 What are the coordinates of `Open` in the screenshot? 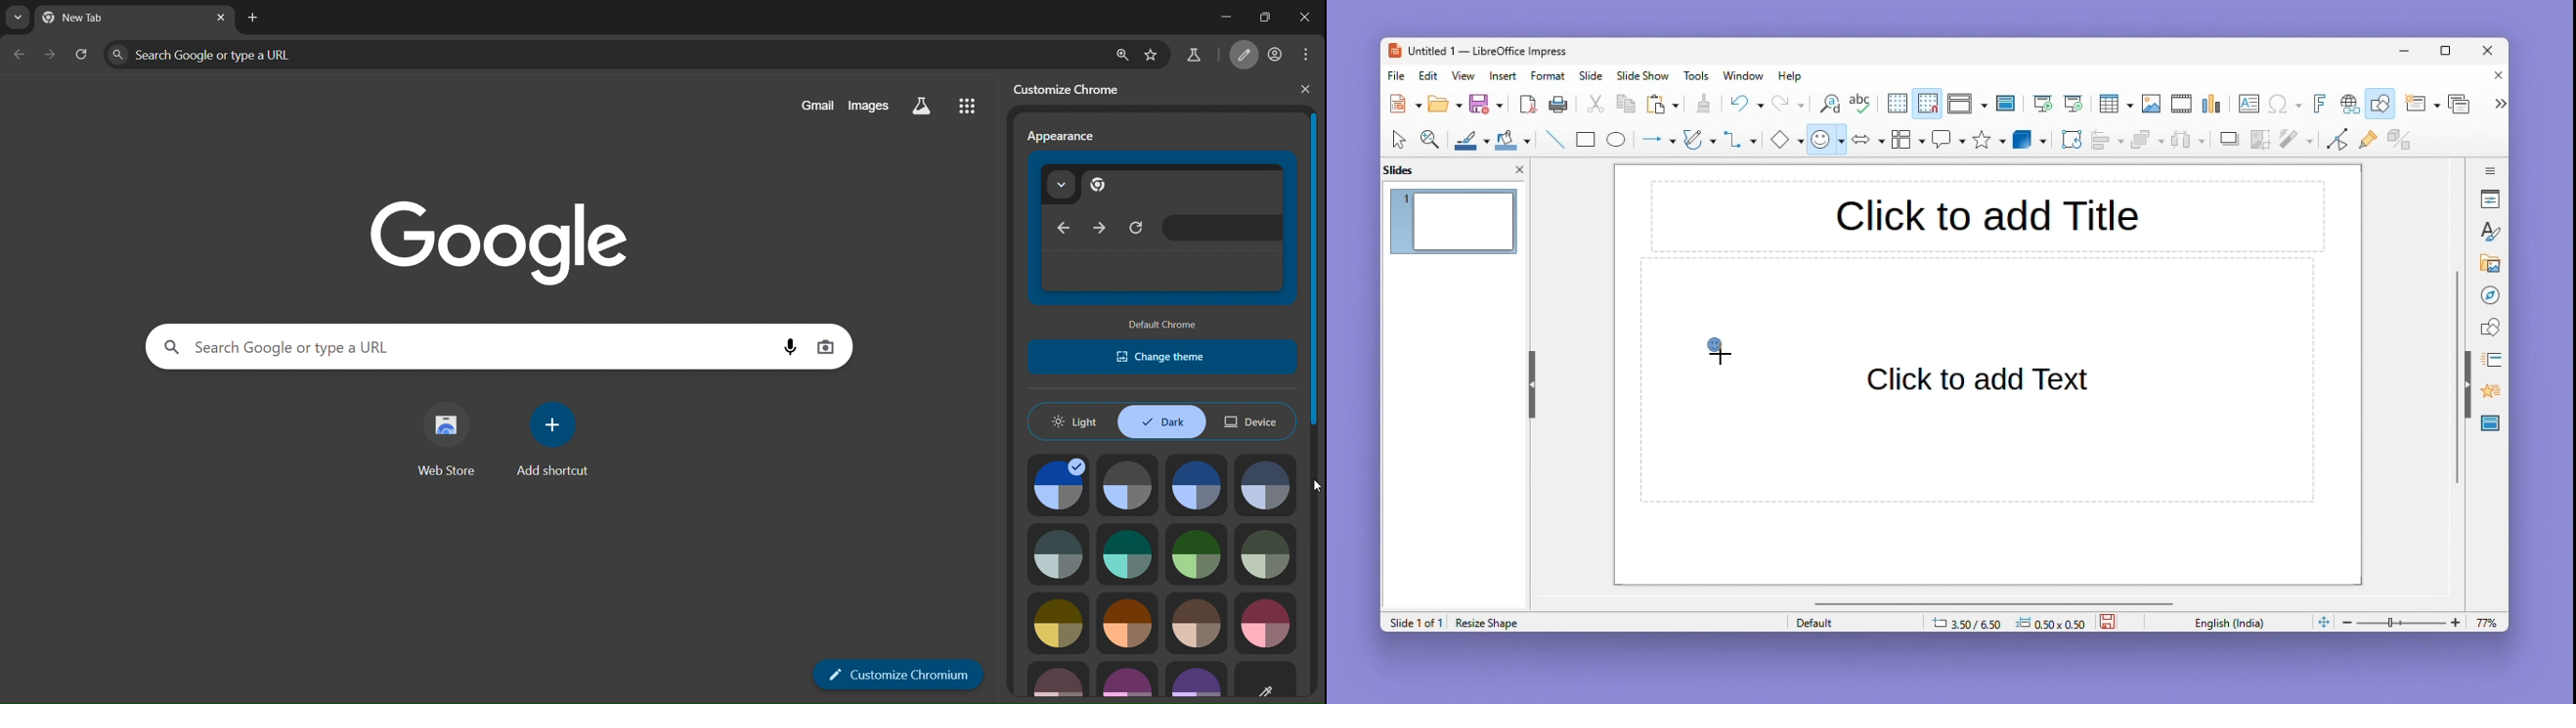 It's located at (1445, 105).